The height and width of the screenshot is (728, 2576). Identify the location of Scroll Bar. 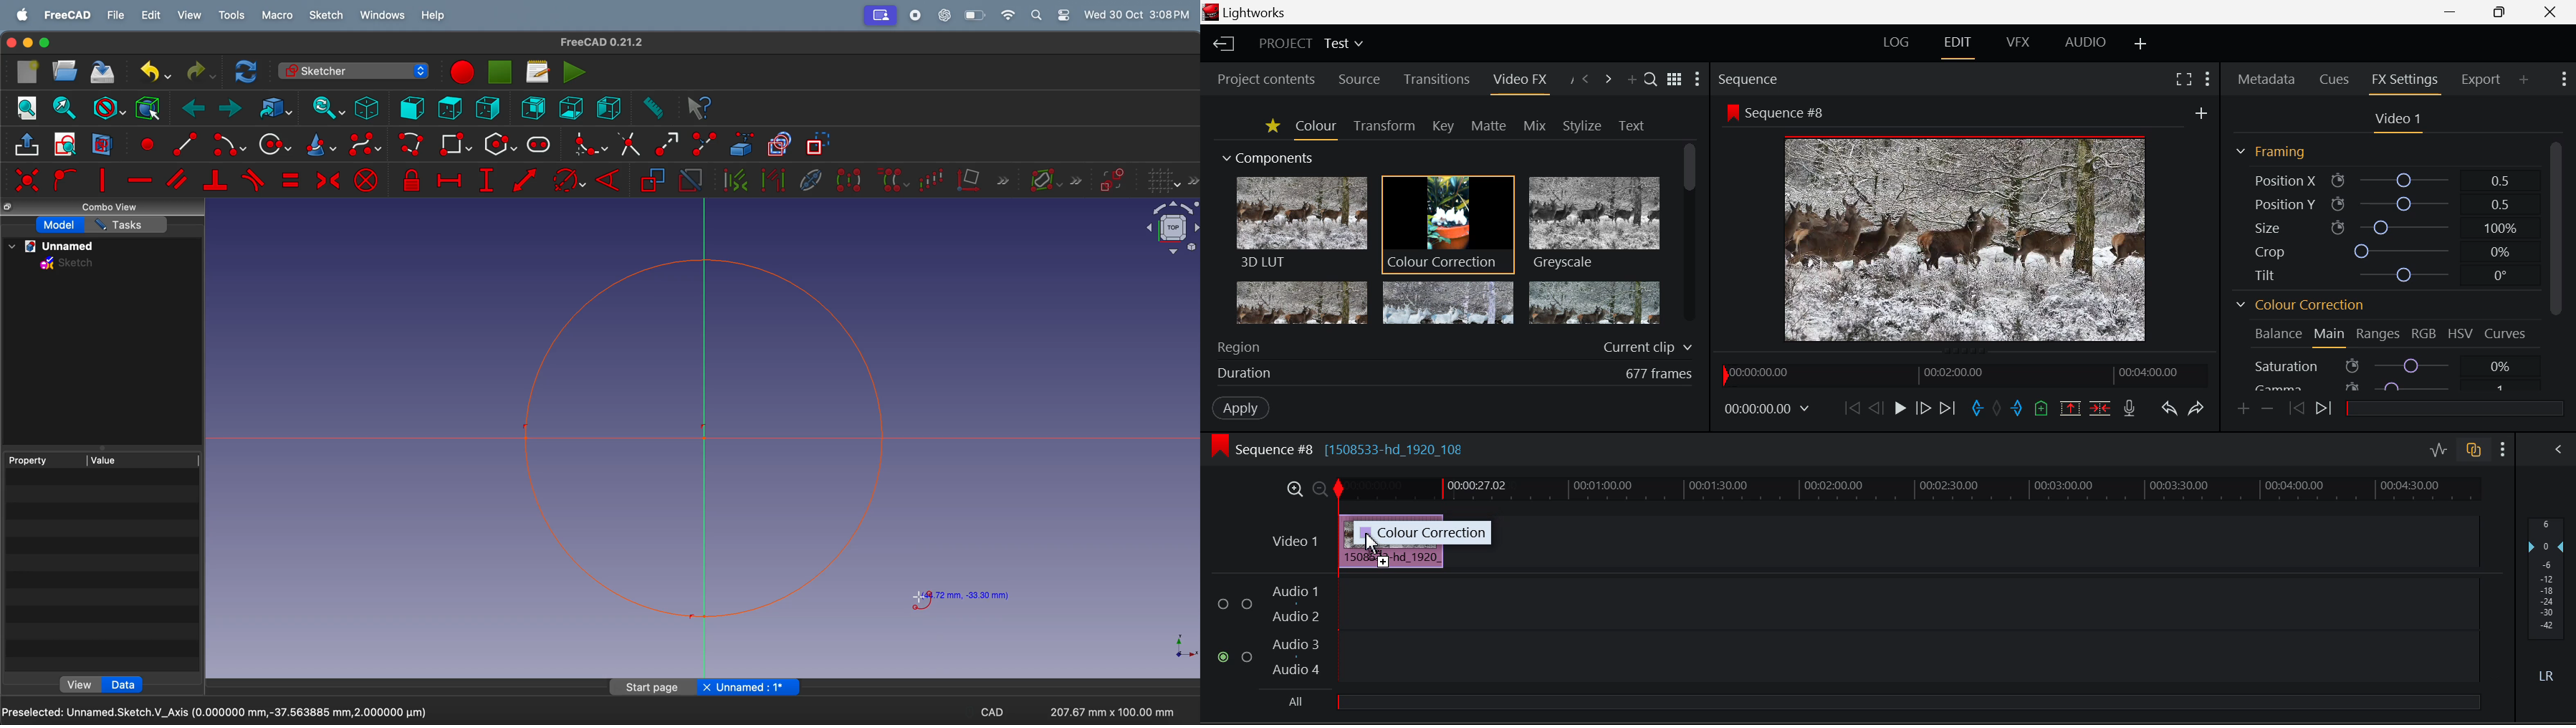
(2557, 264).